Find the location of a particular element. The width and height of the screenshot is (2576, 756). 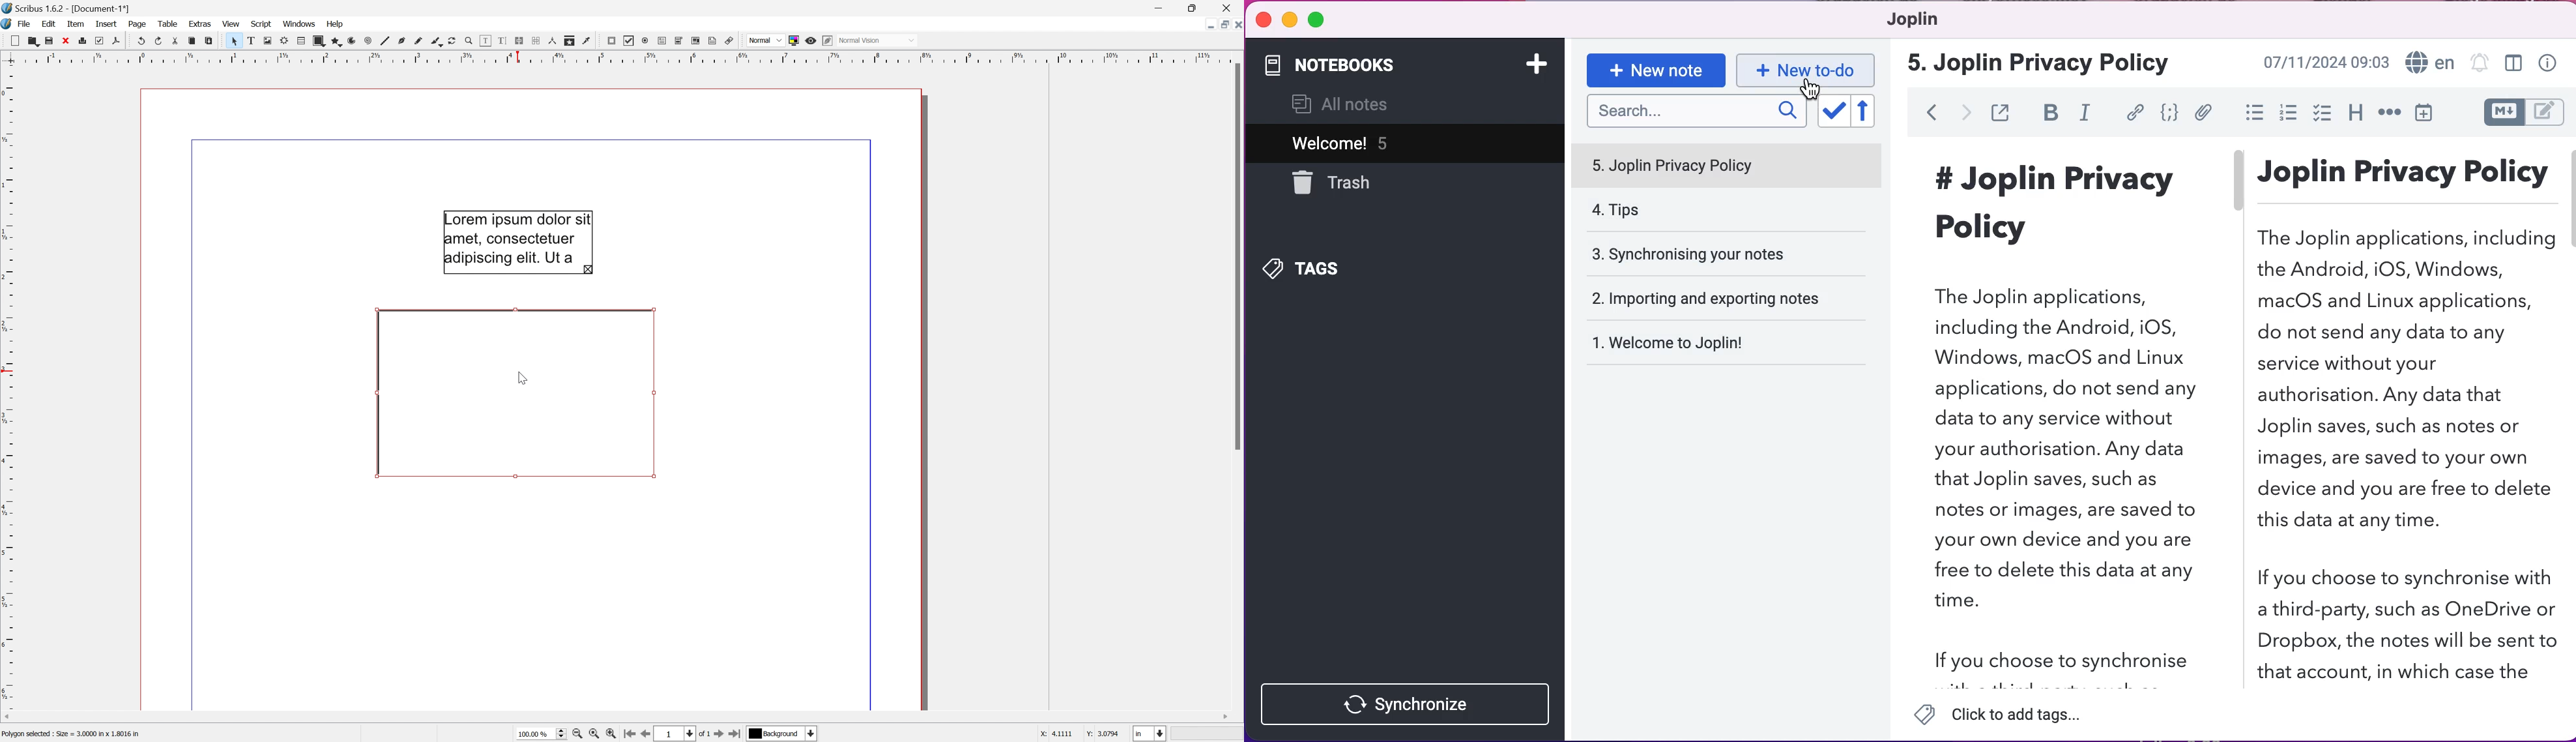

Go to the last page is located at coordinates (738, 734).